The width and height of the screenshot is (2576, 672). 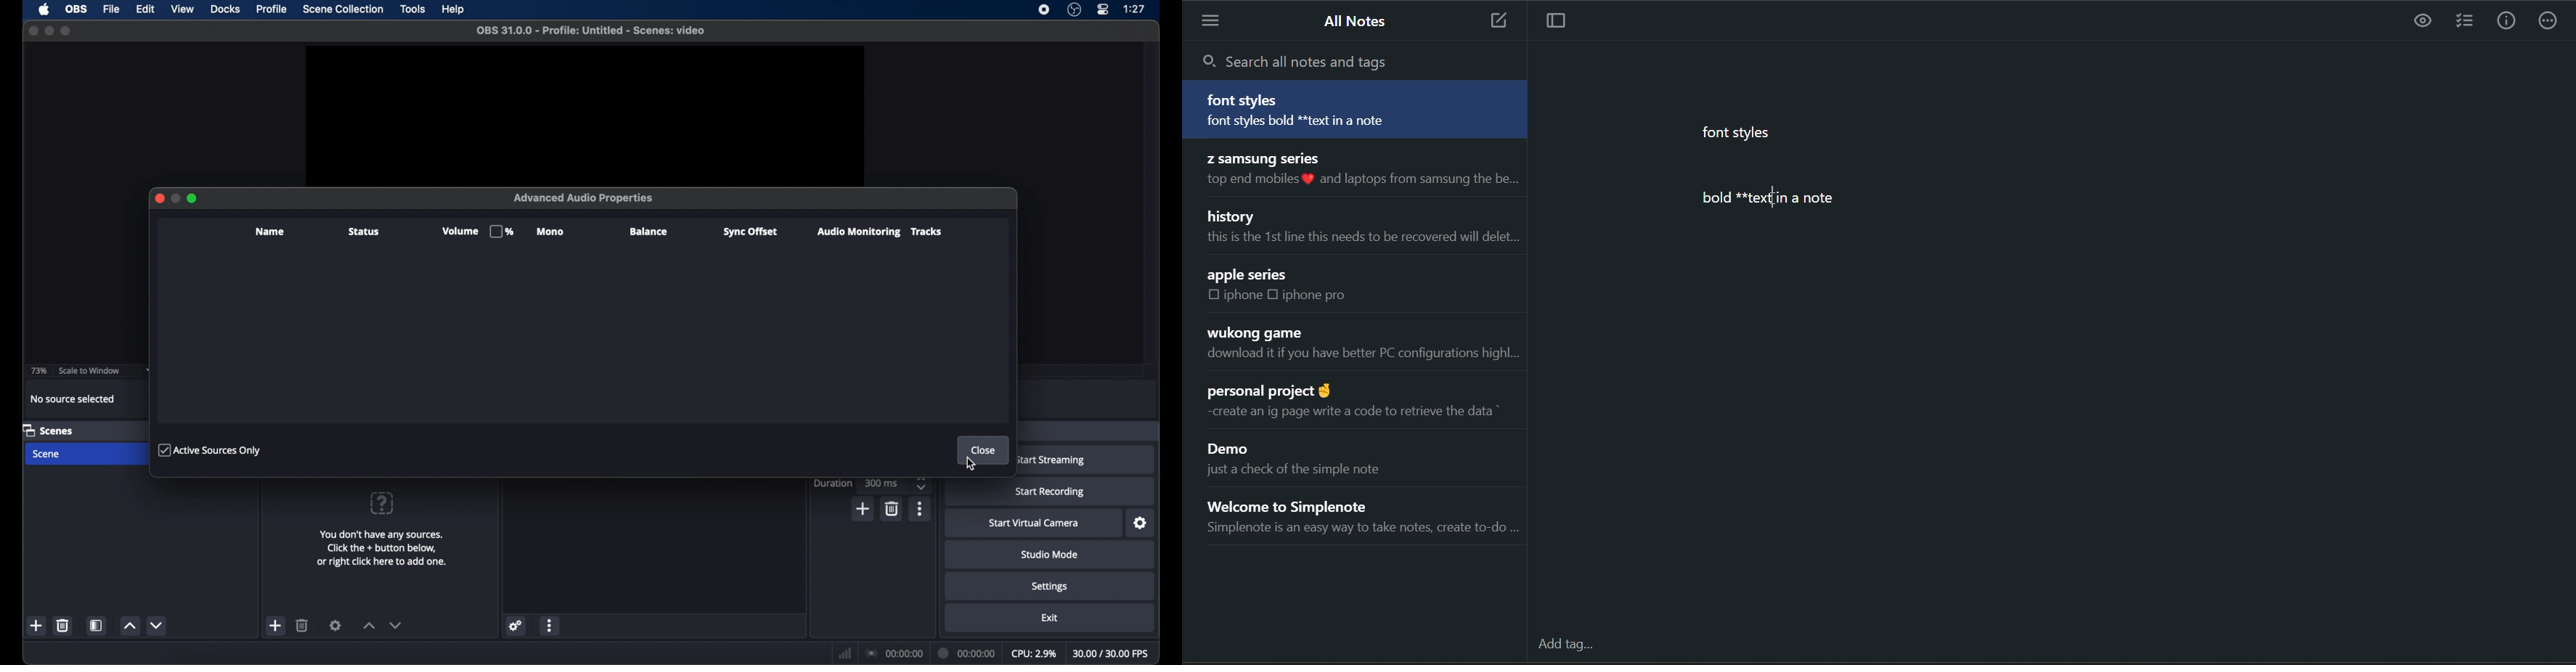 I want to click on docks, so click(x=225, y=9).